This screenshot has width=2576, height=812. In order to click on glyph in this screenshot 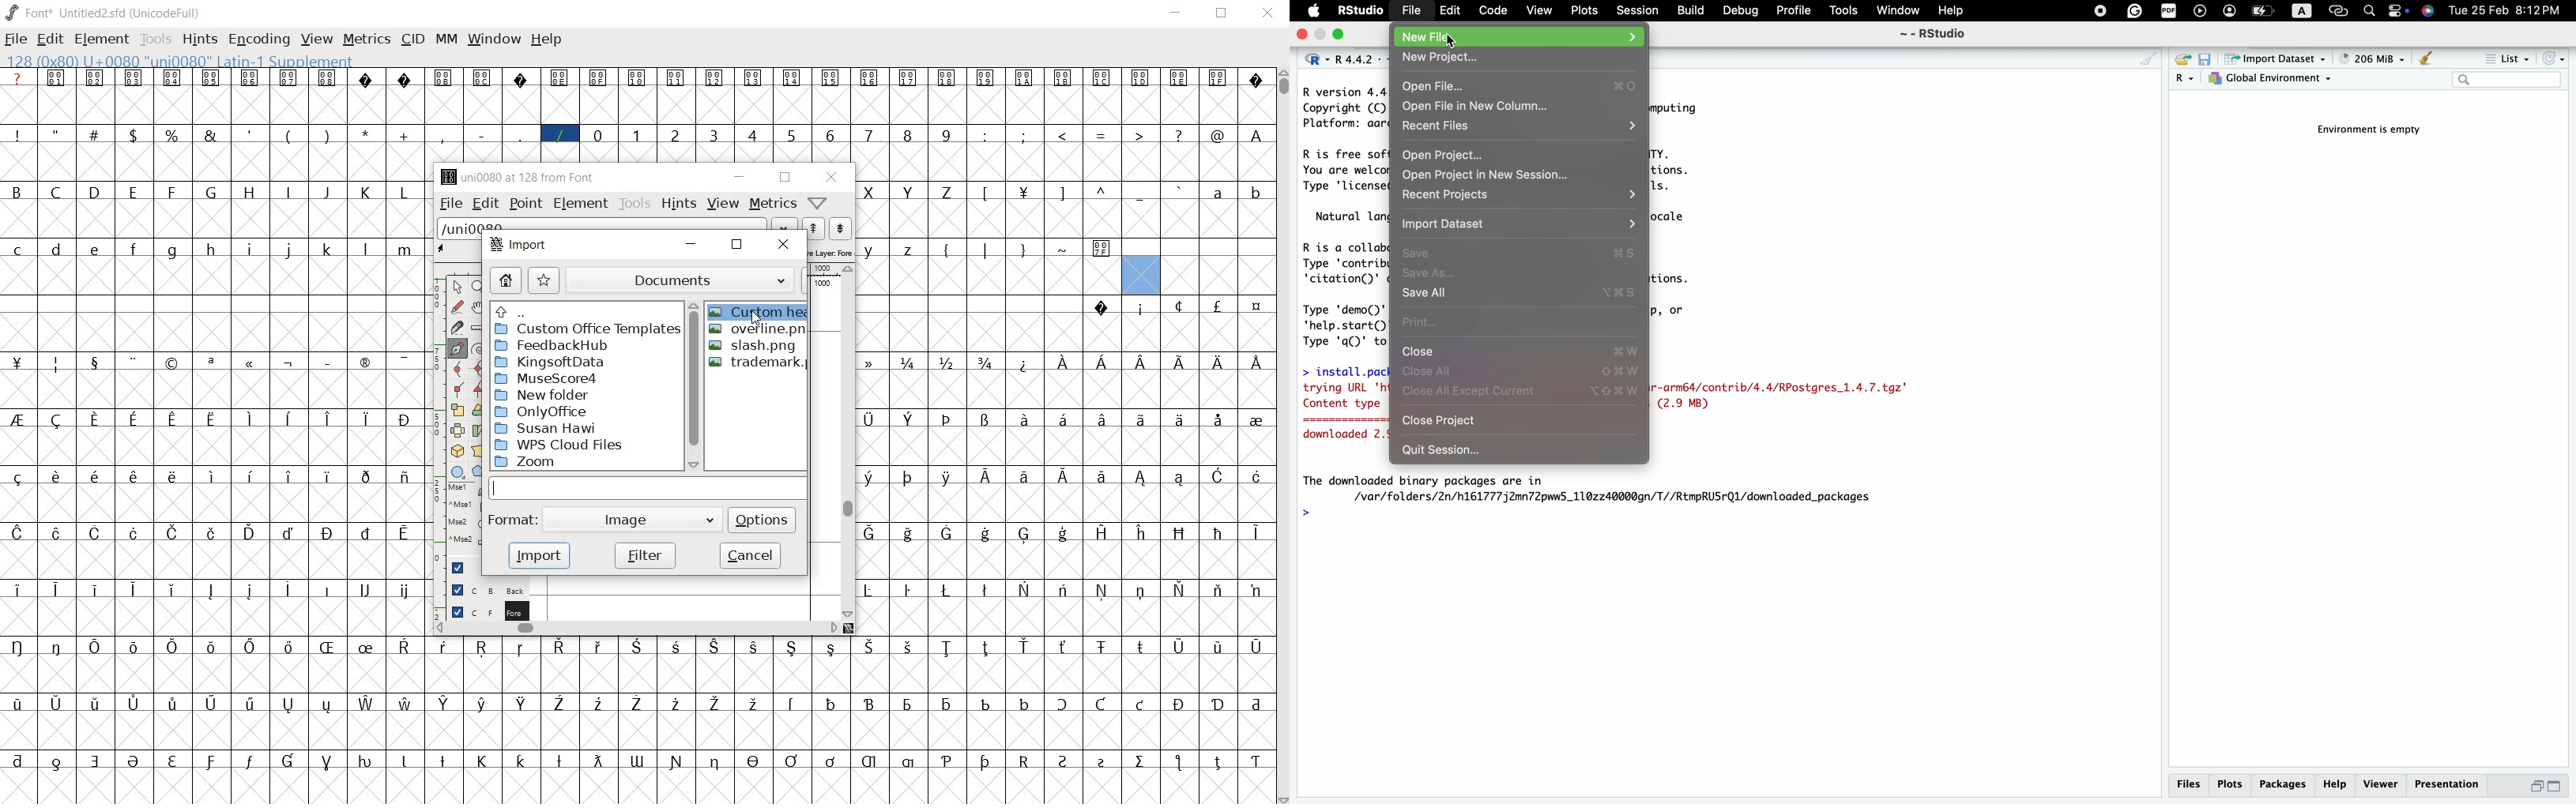, I will do `click(909, 251)`.